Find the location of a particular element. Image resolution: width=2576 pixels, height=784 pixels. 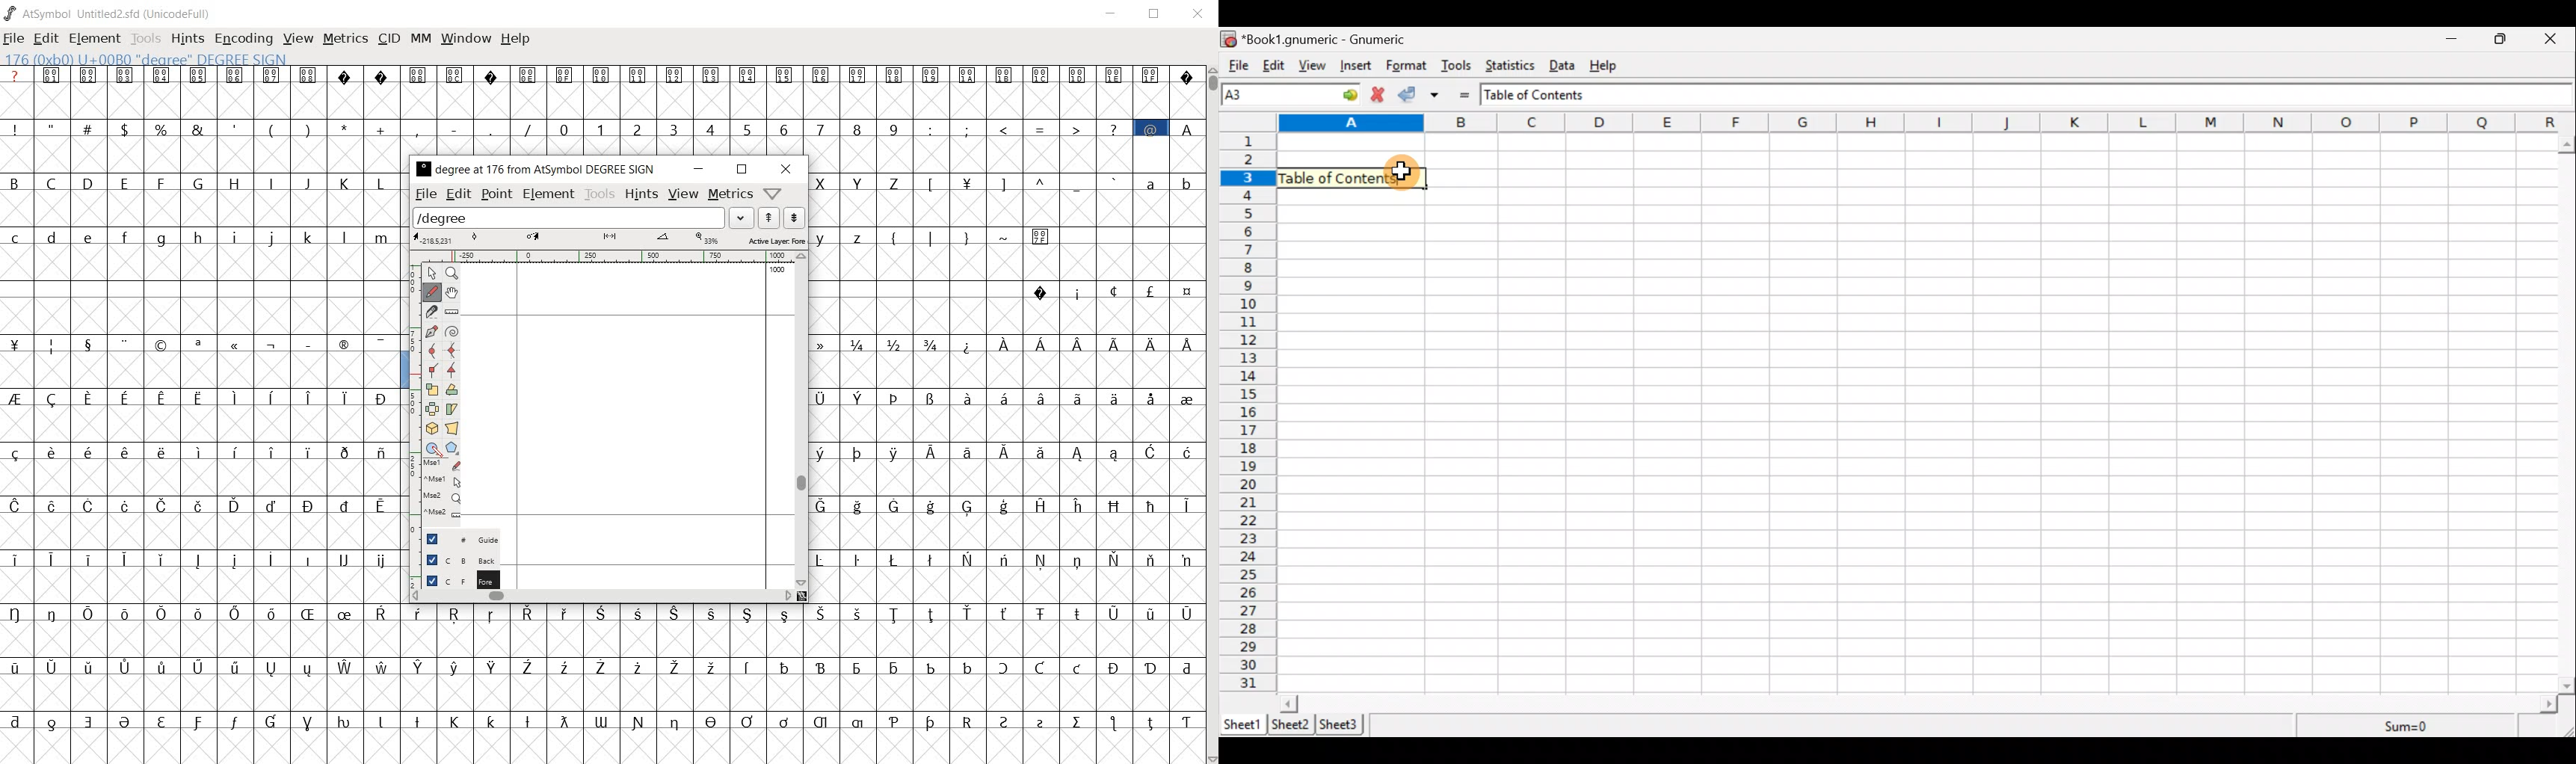

Cancel change is located at coordinates (1380, 96).